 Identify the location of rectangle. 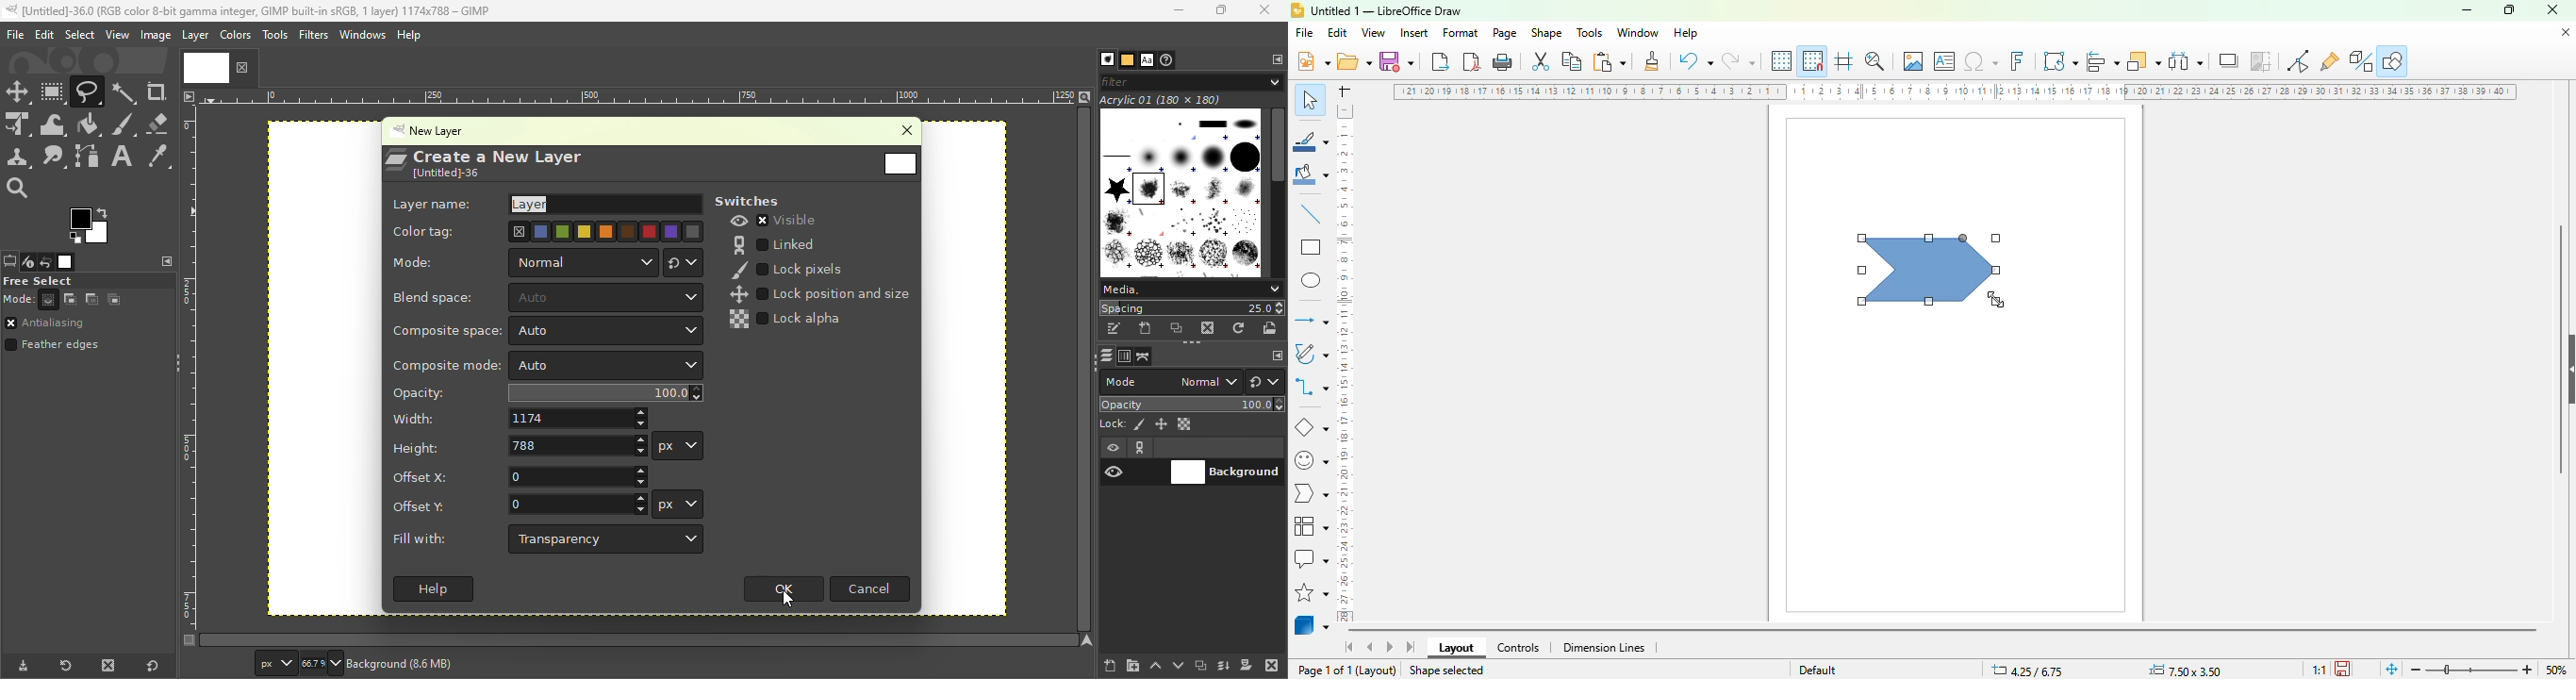
(1312, 246).